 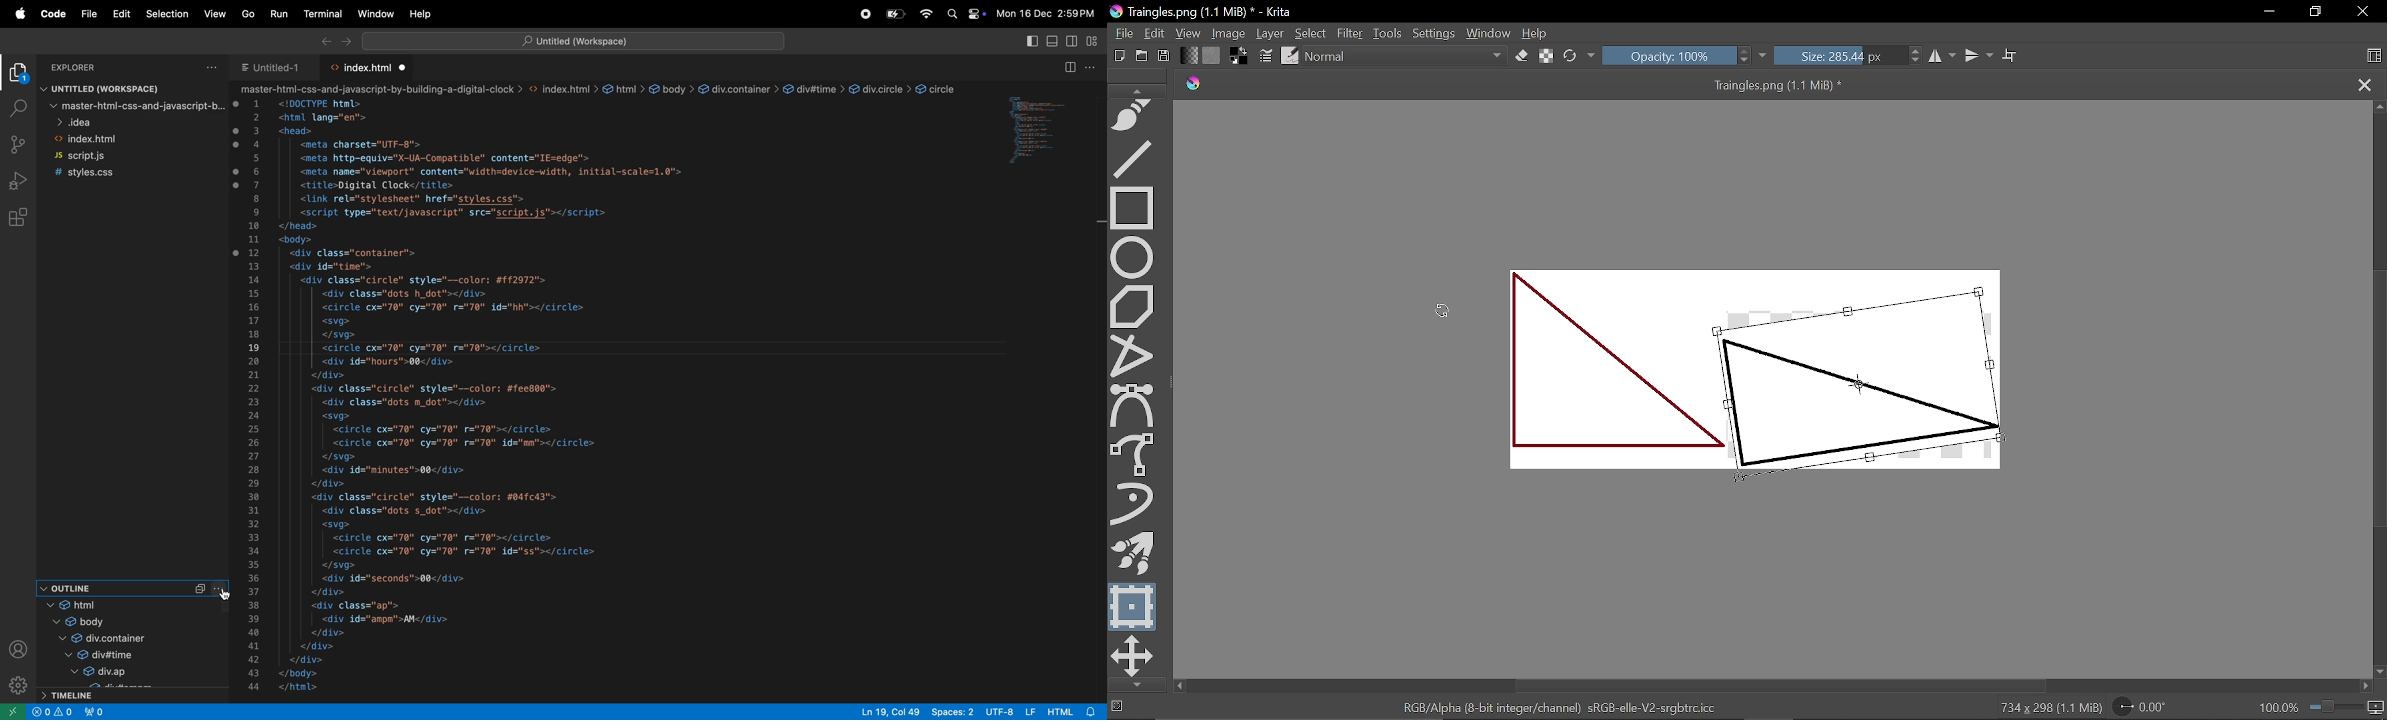 I want to click on unsaved changes made, so click(x=238, y=179).